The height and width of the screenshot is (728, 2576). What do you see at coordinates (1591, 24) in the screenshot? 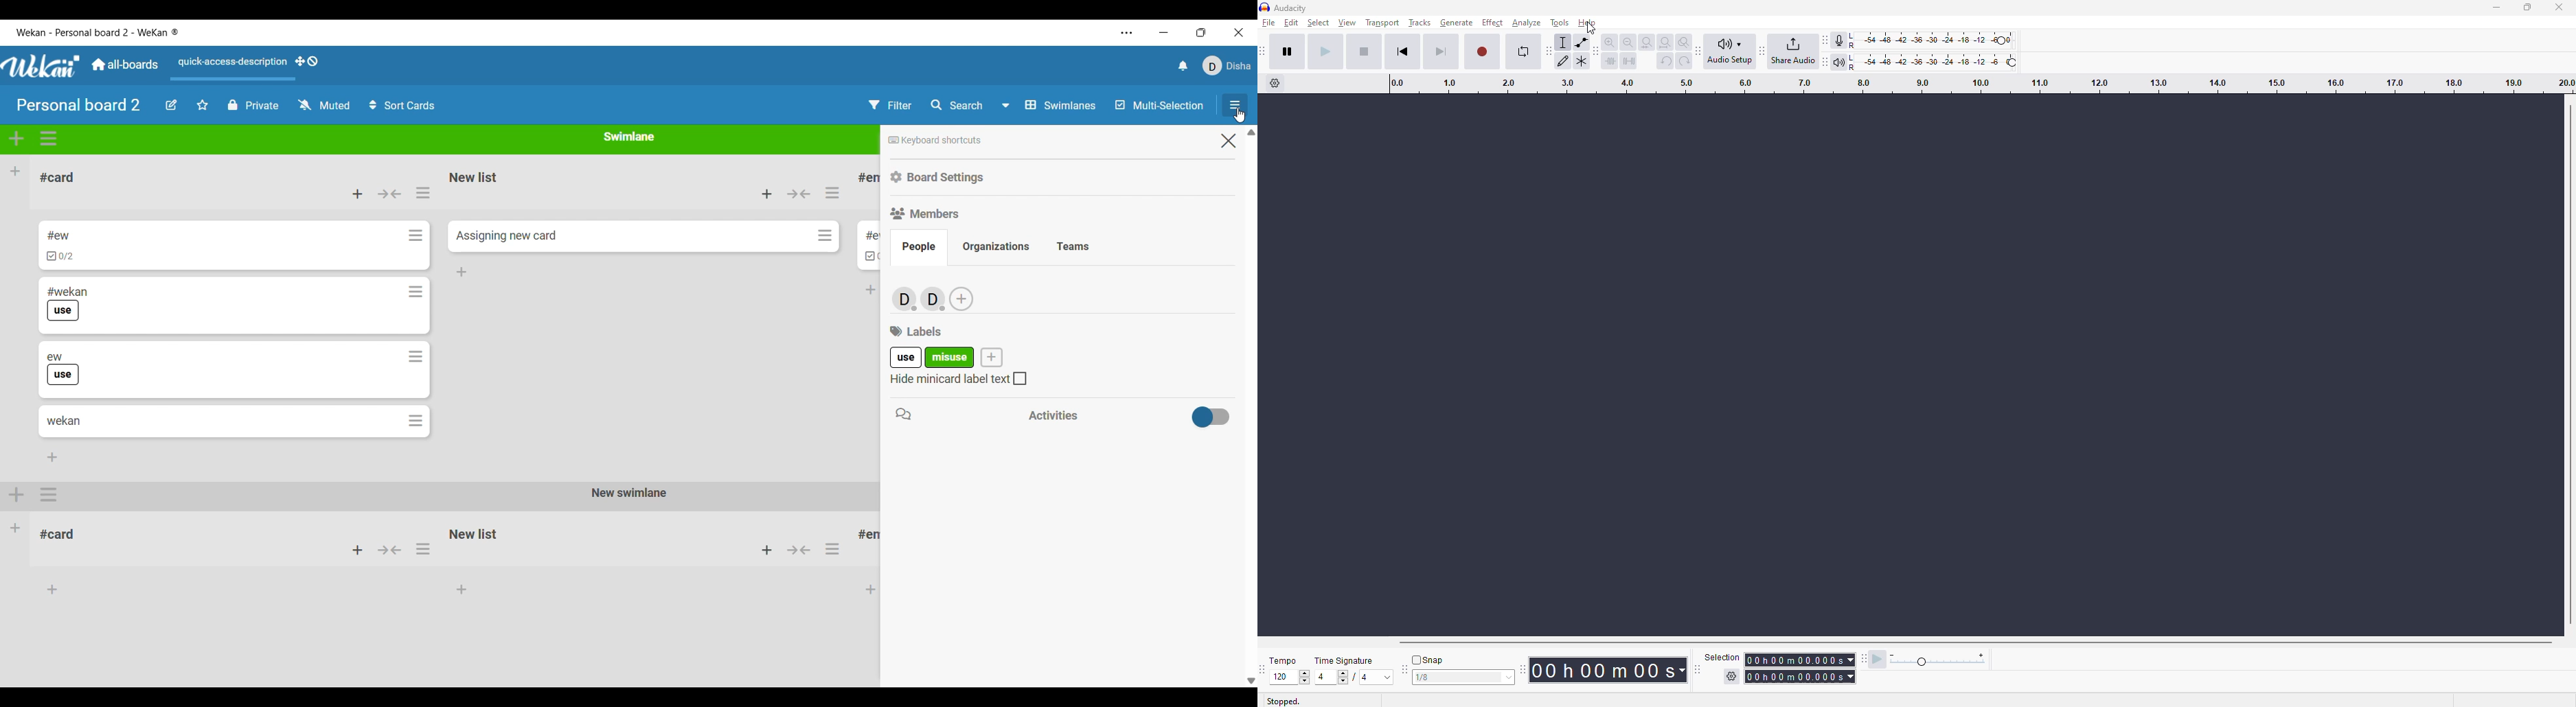
I see `help` at bounding box center [1591, 24].